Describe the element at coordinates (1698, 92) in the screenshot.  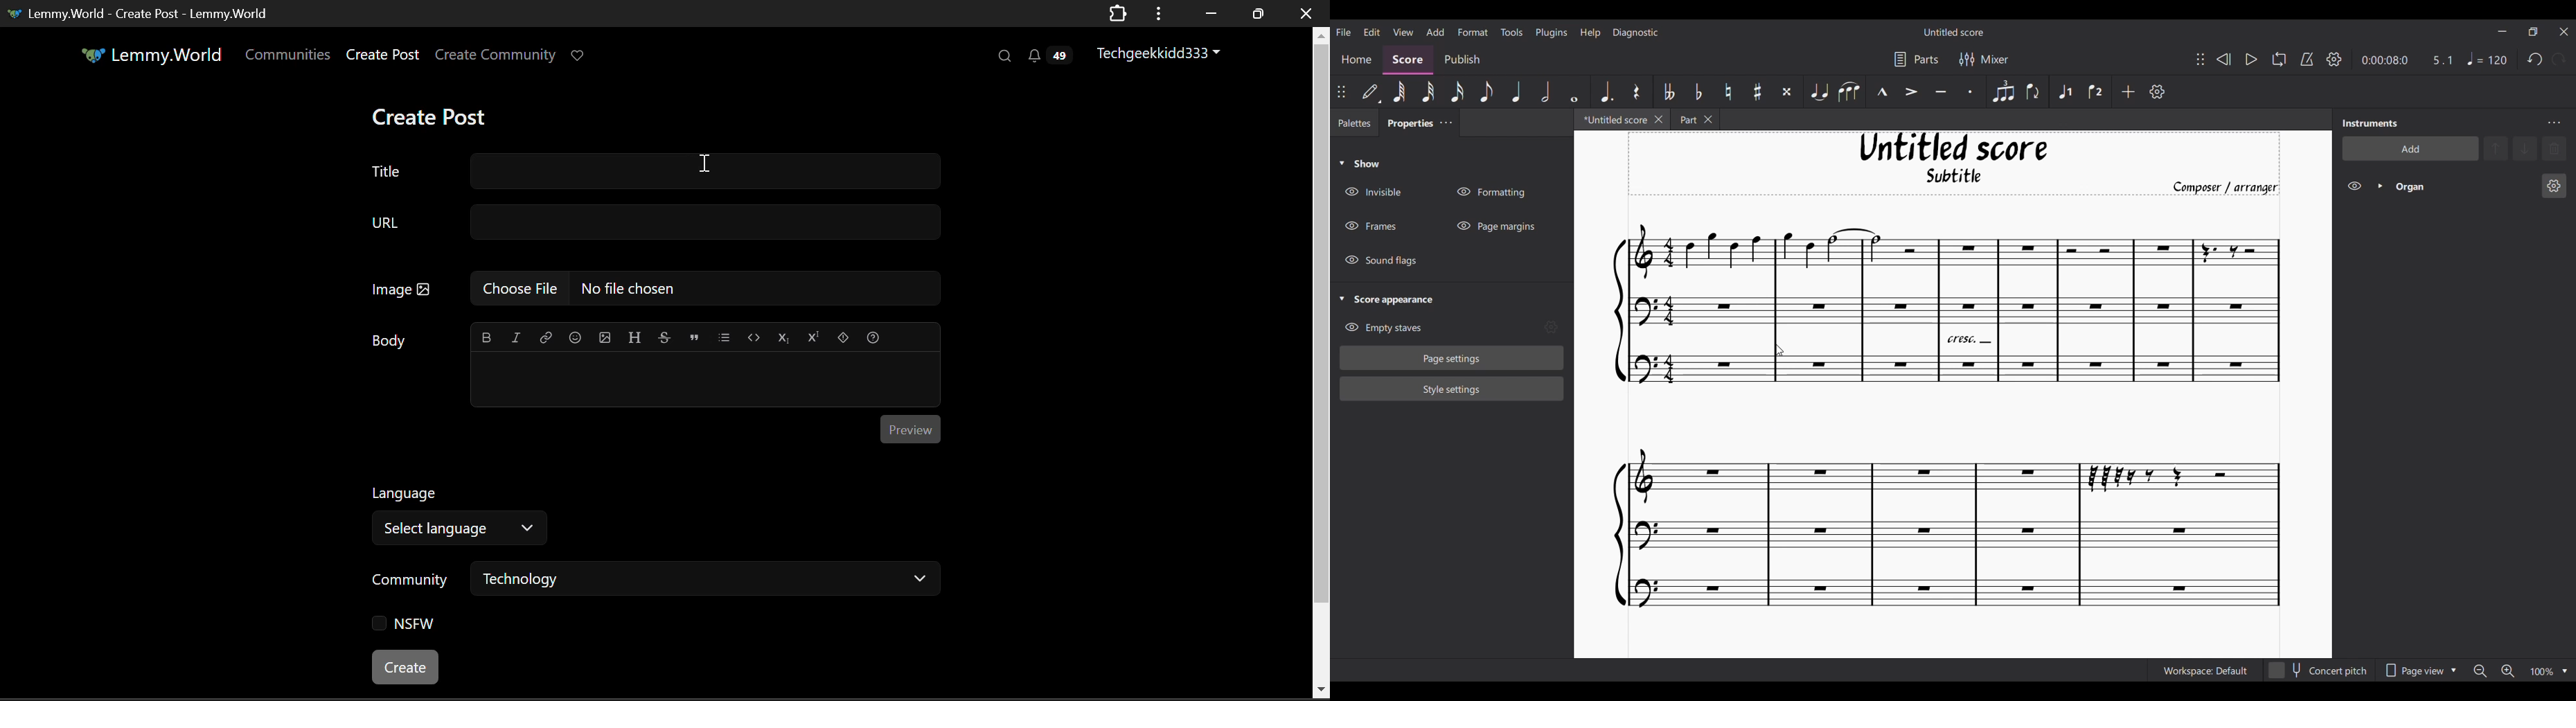
I see `Toggle flat` at that location.